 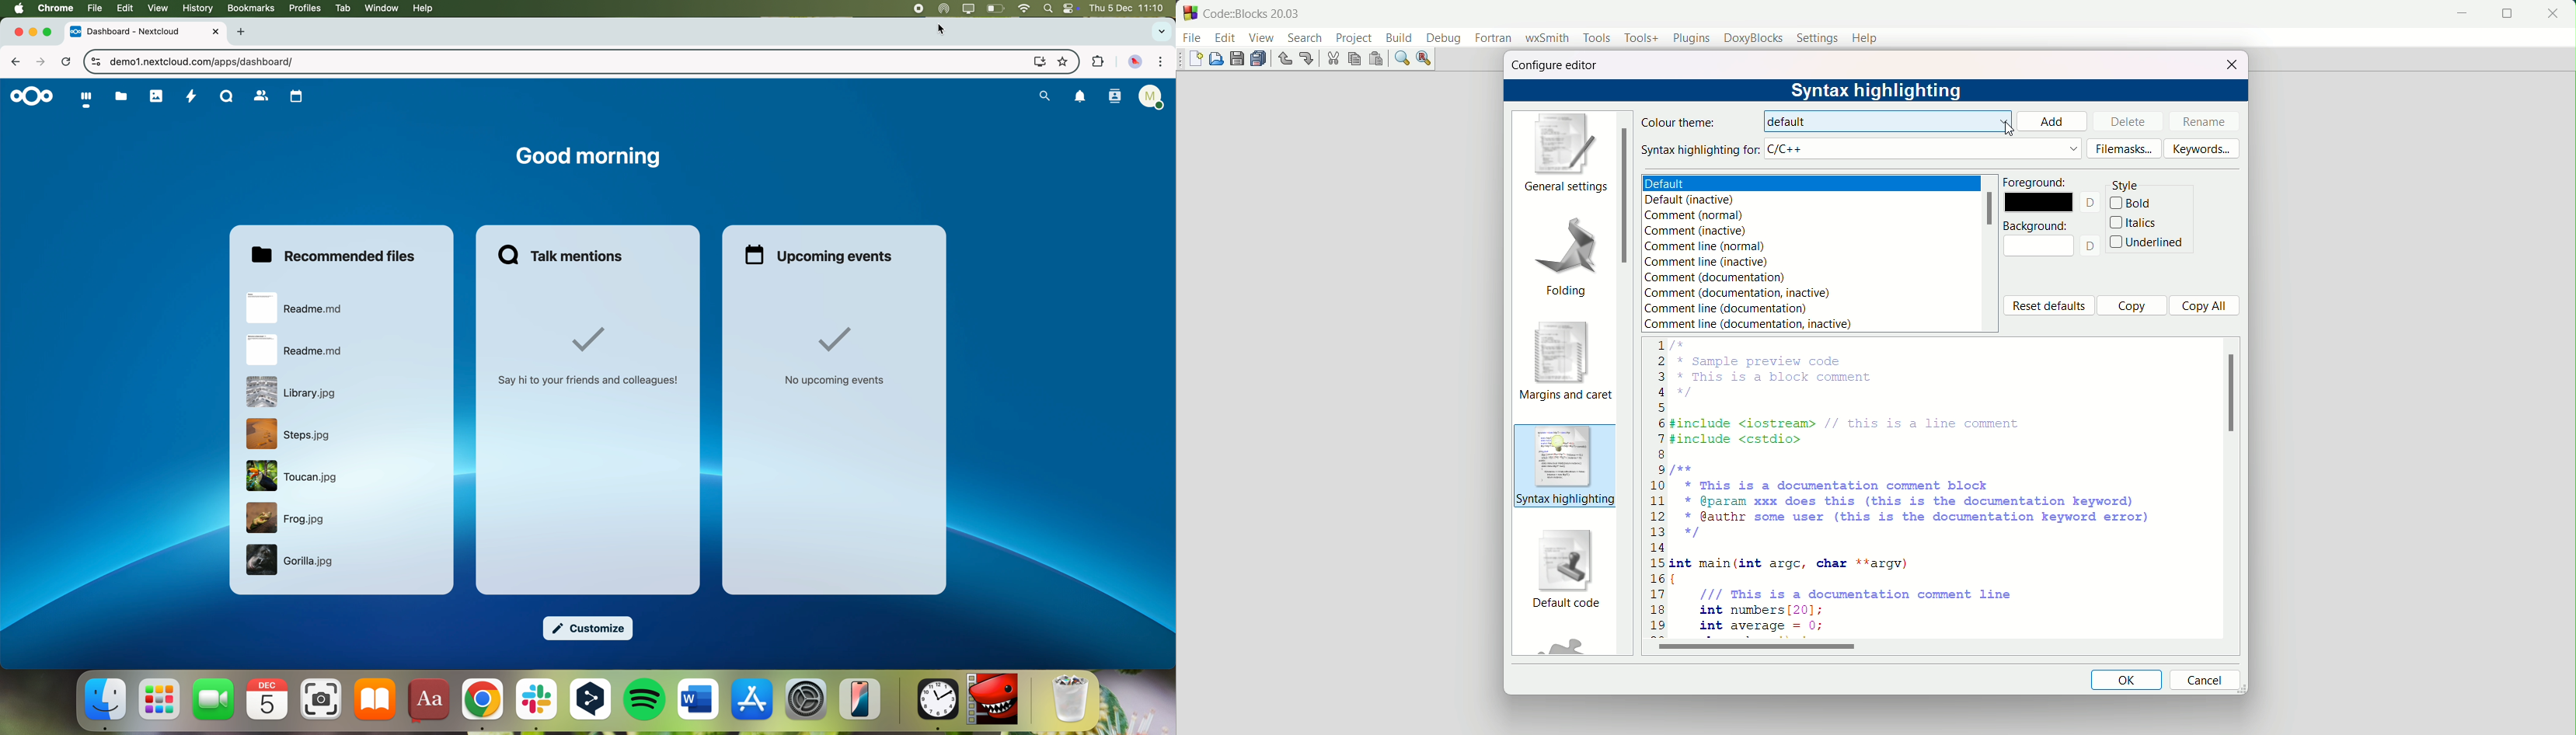 What do you see at coordinates (590, 630) in the screenshot?
I see `customize button` at bounding box center [590, 630].